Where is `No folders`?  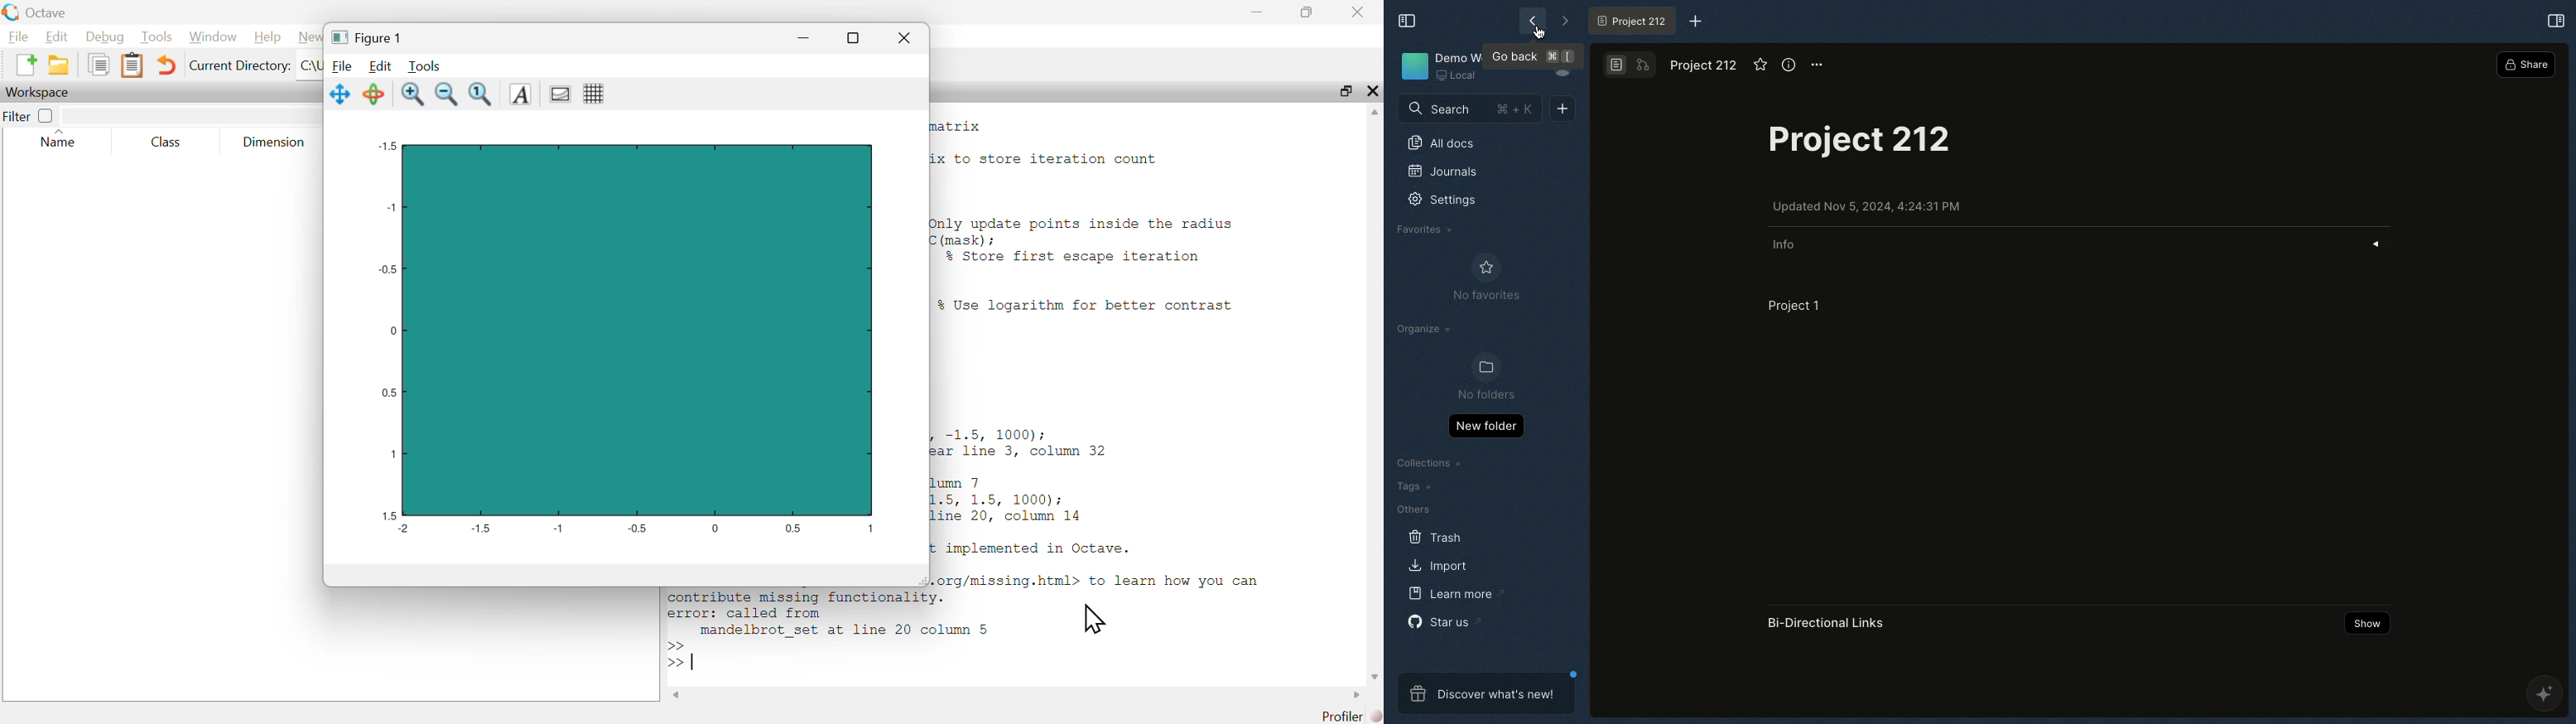
No folders is located at coordinates (1487, 377).